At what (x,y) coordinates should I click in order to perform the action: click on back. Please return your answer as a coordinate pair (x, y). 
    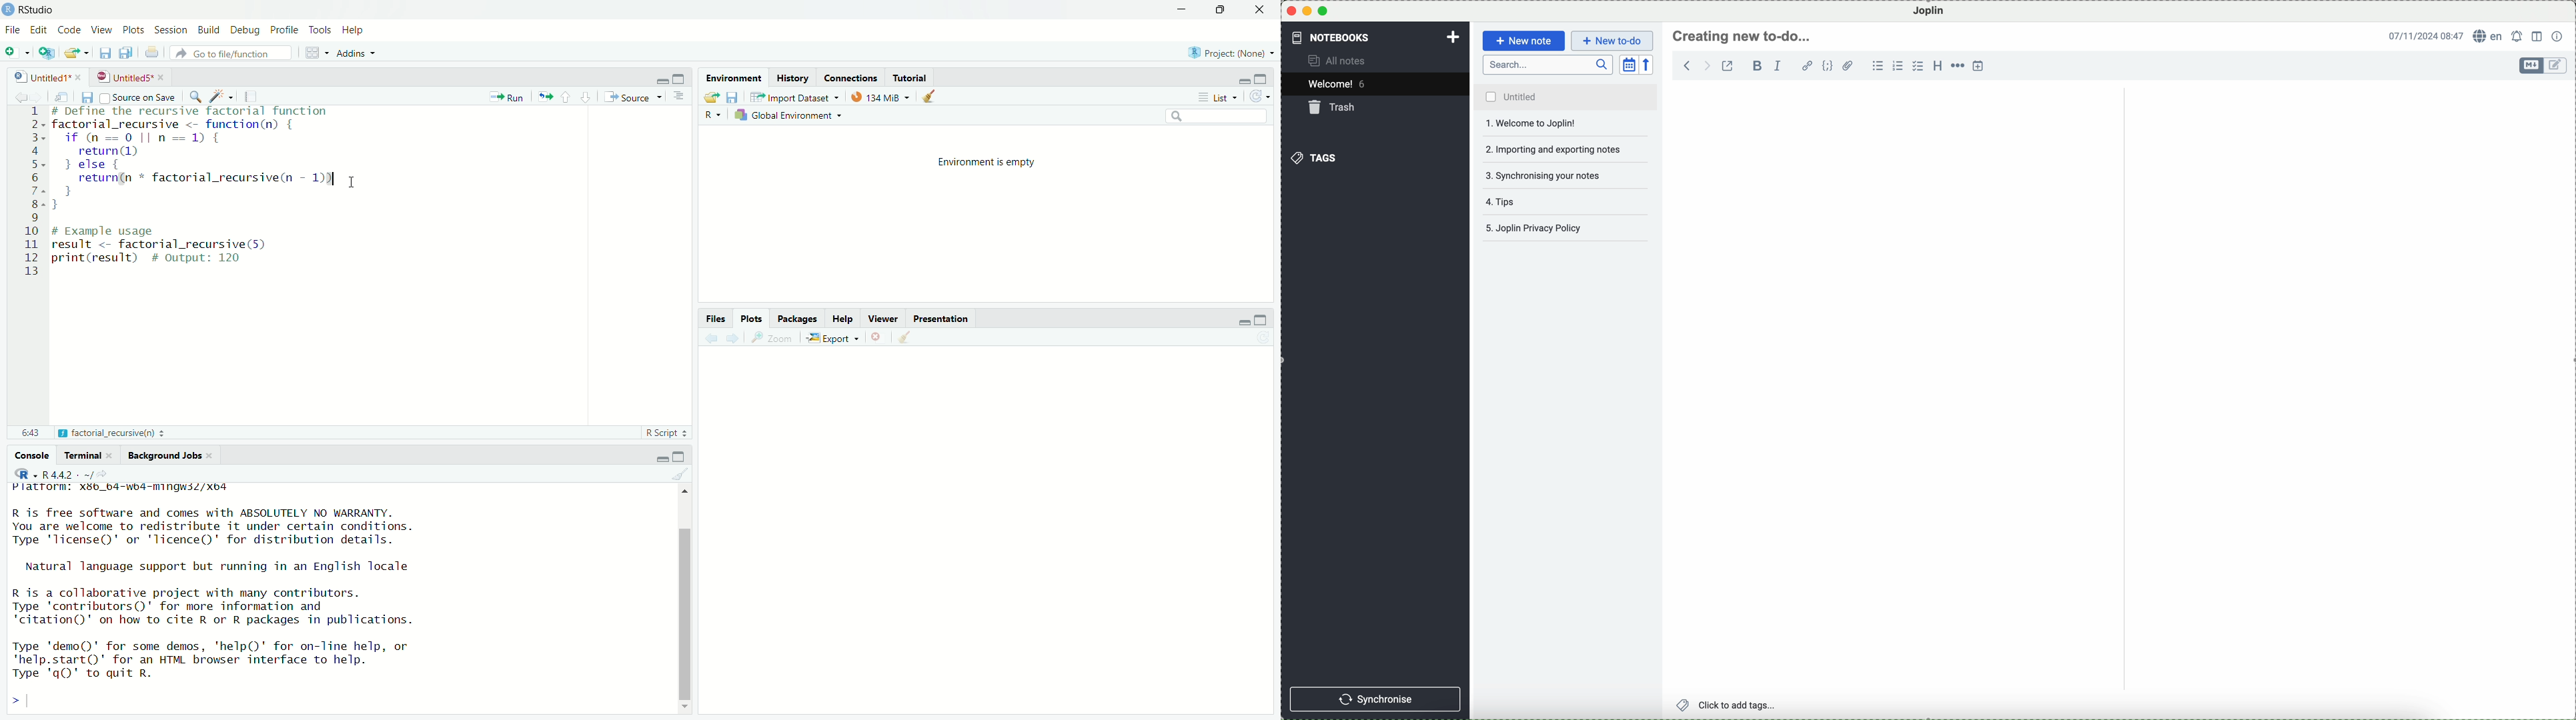
    Looking at the image, I should click on (1688, 65).